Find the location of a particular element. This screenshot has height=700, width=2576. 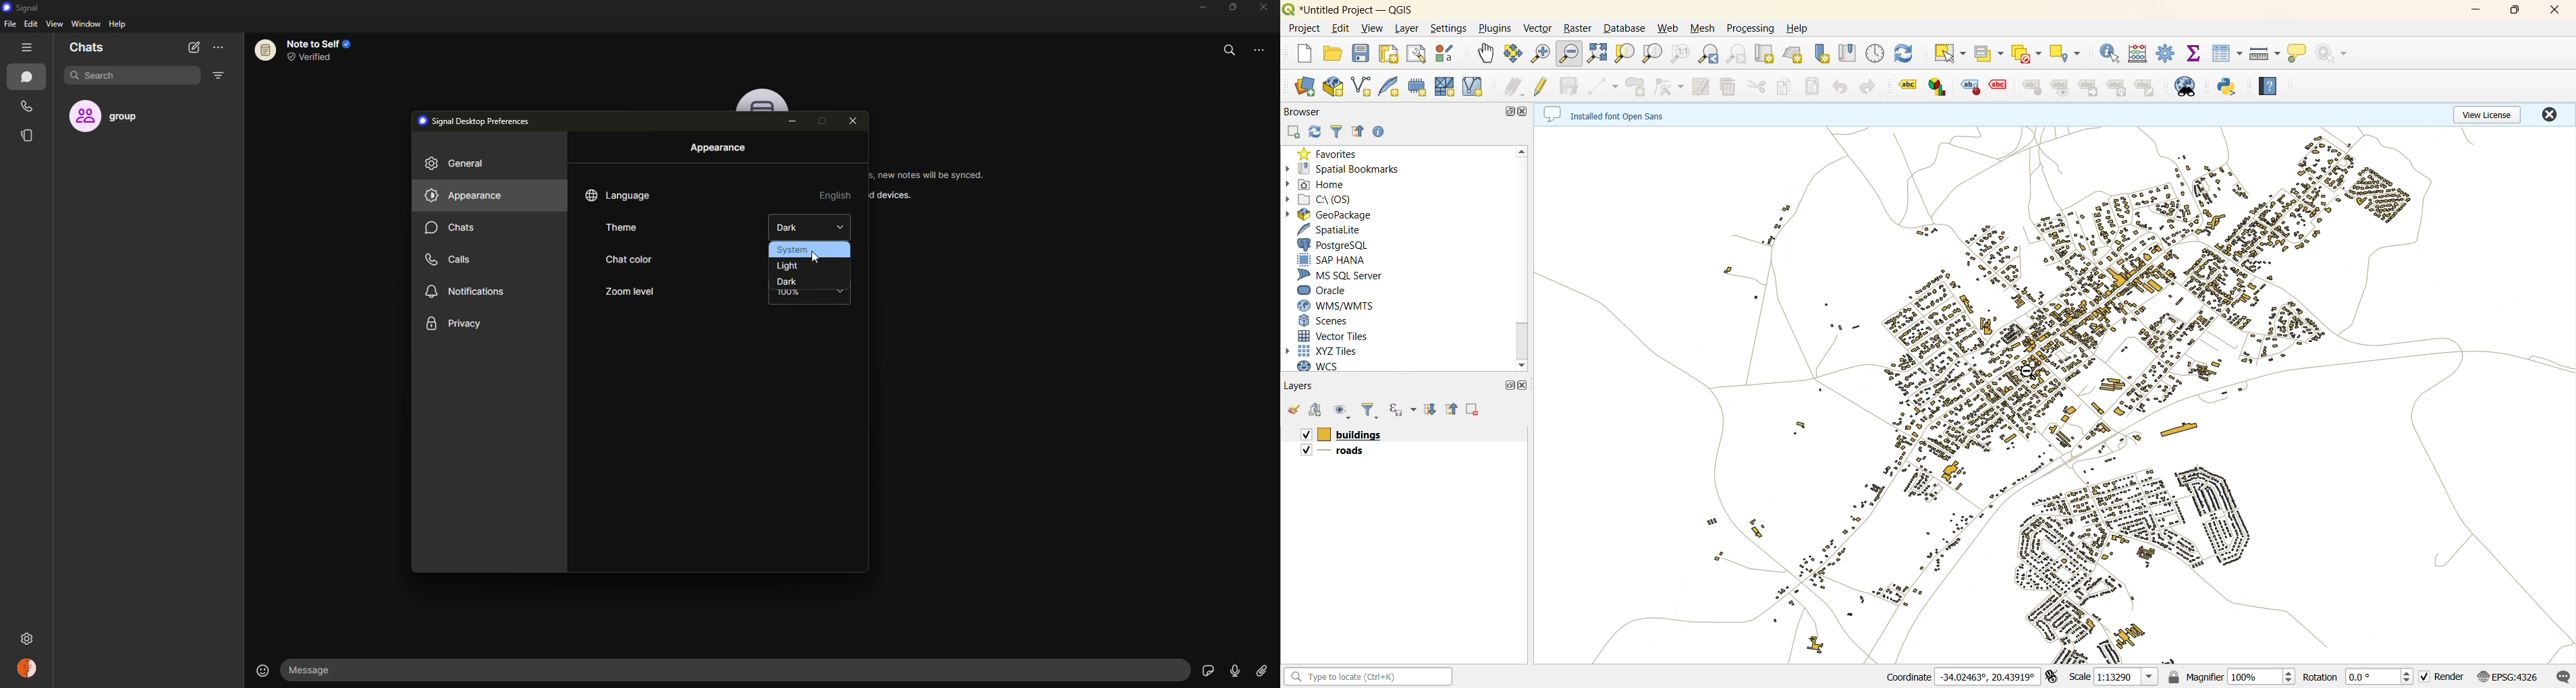

blue is located at coordinates (838, 257).